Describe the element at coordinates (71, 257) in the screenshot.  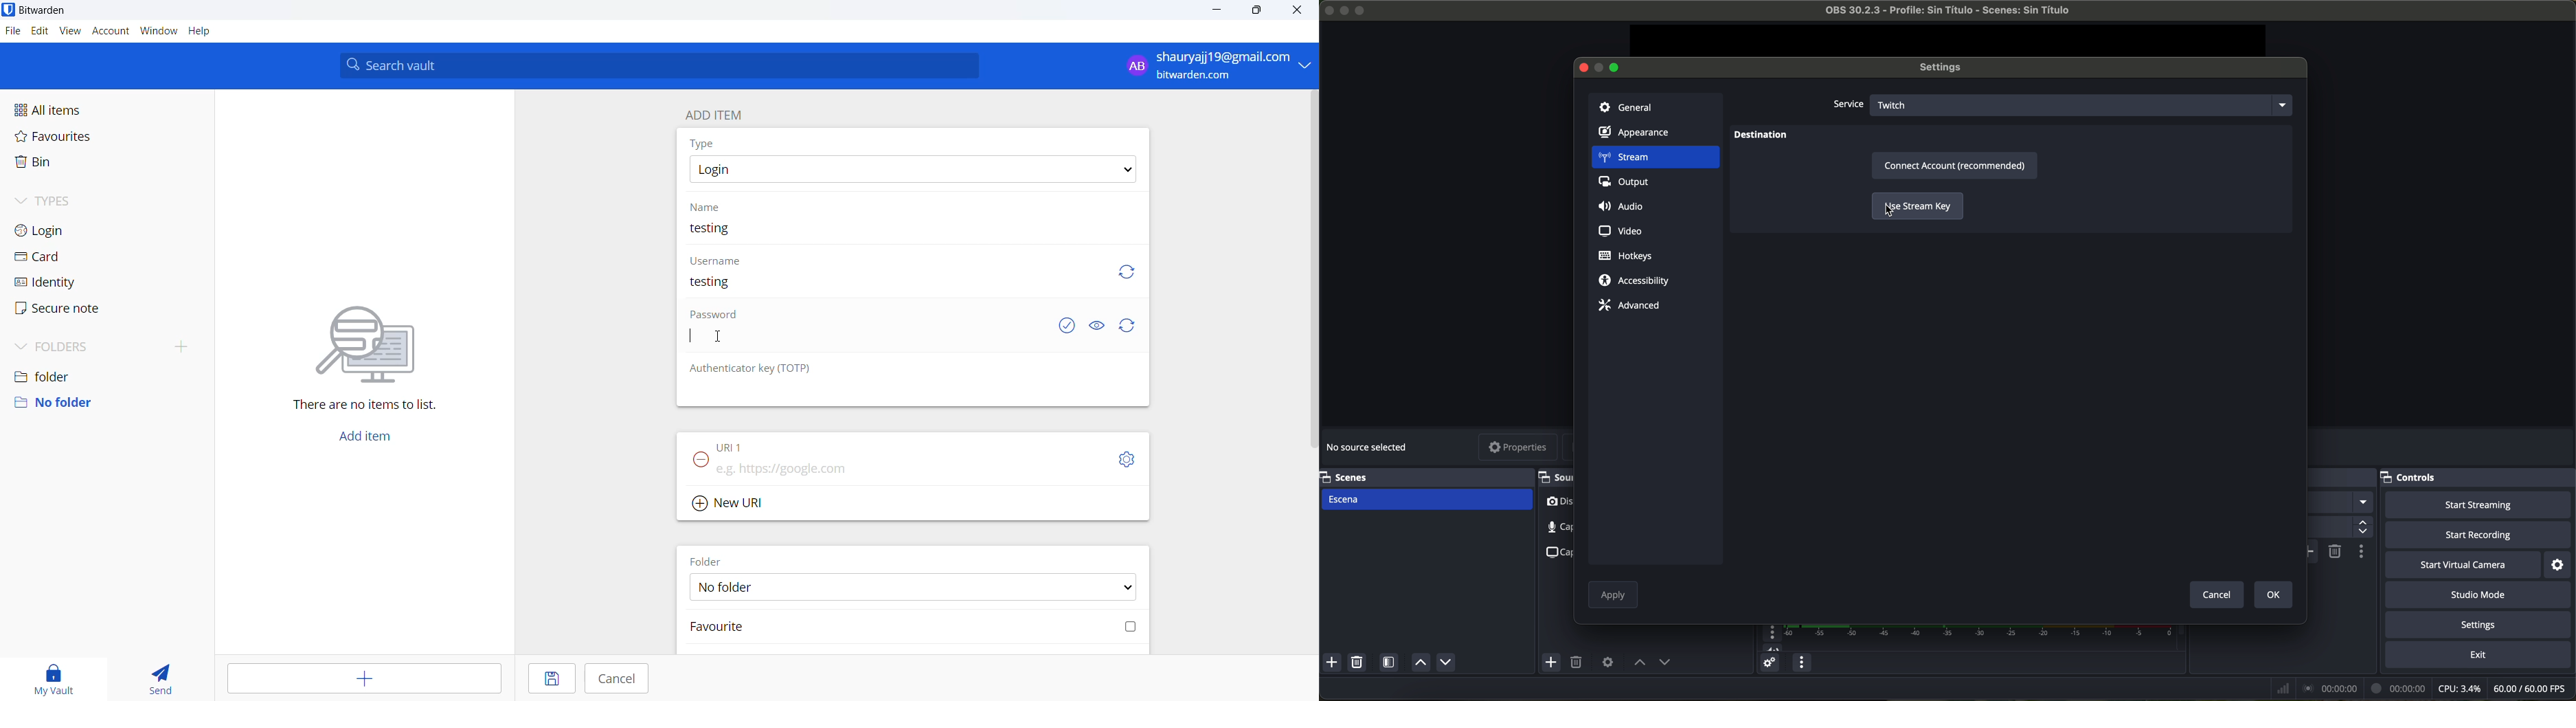
I see `card` at that location.